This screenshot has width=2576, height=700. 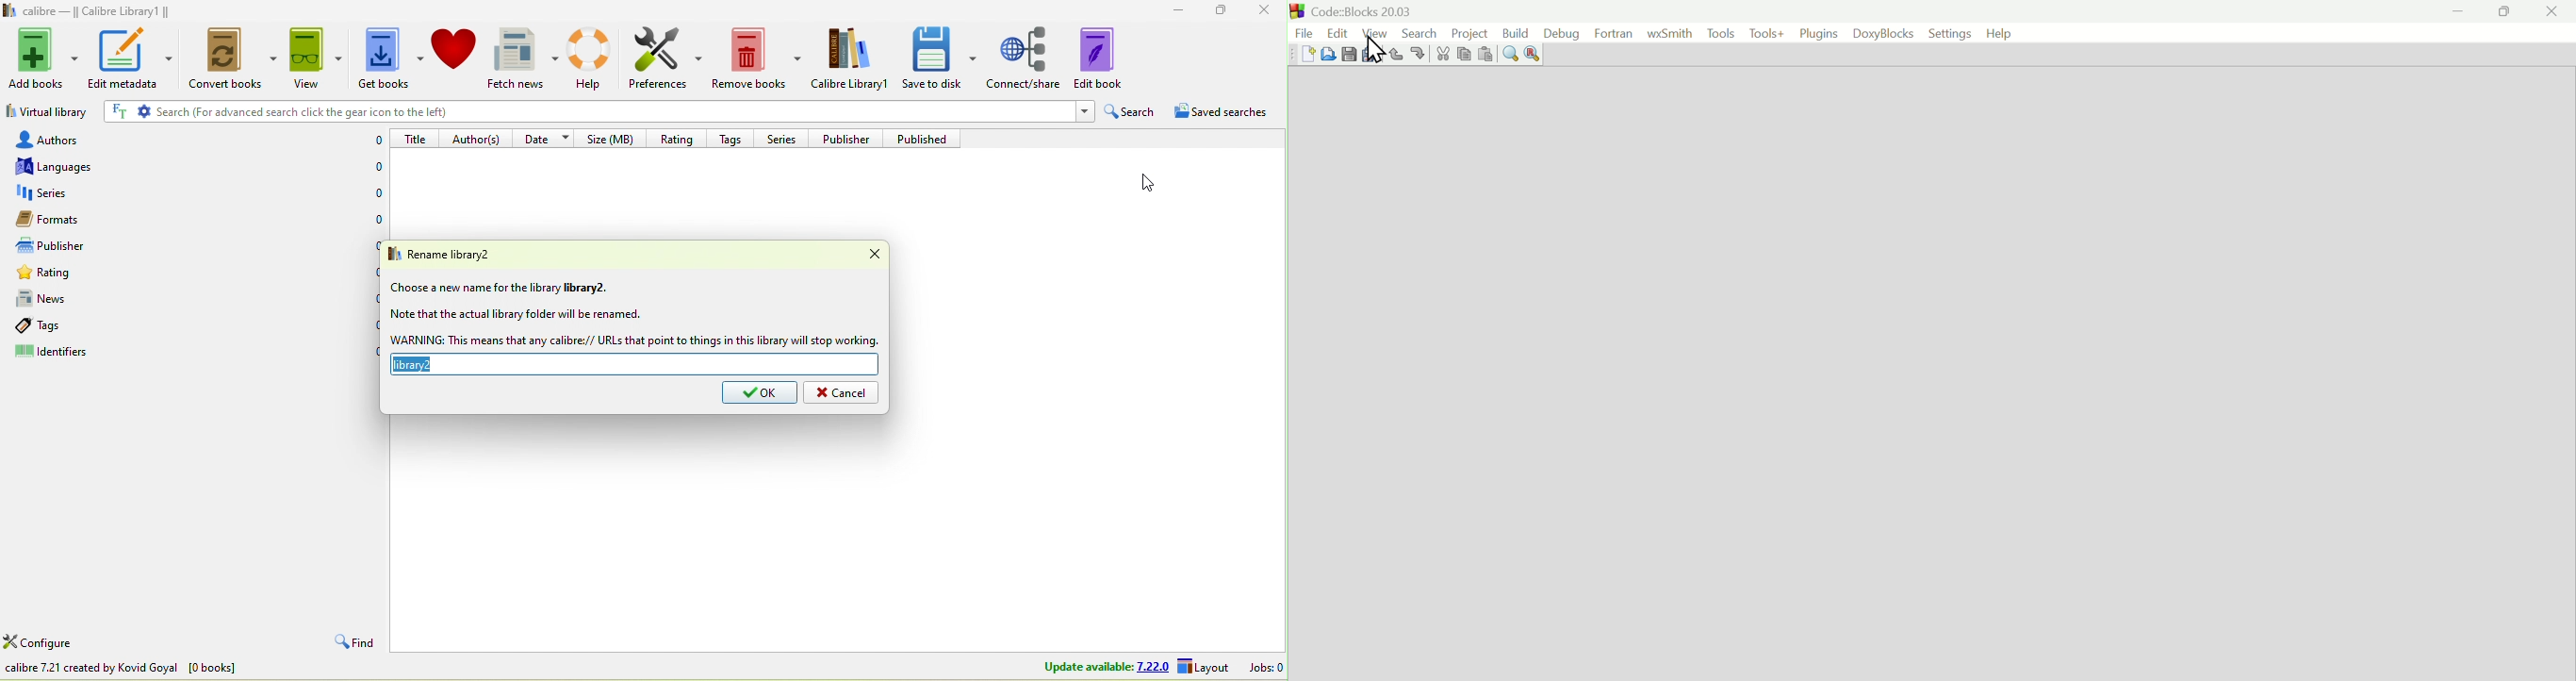 I want to click on series, so click(x=783, y=138).